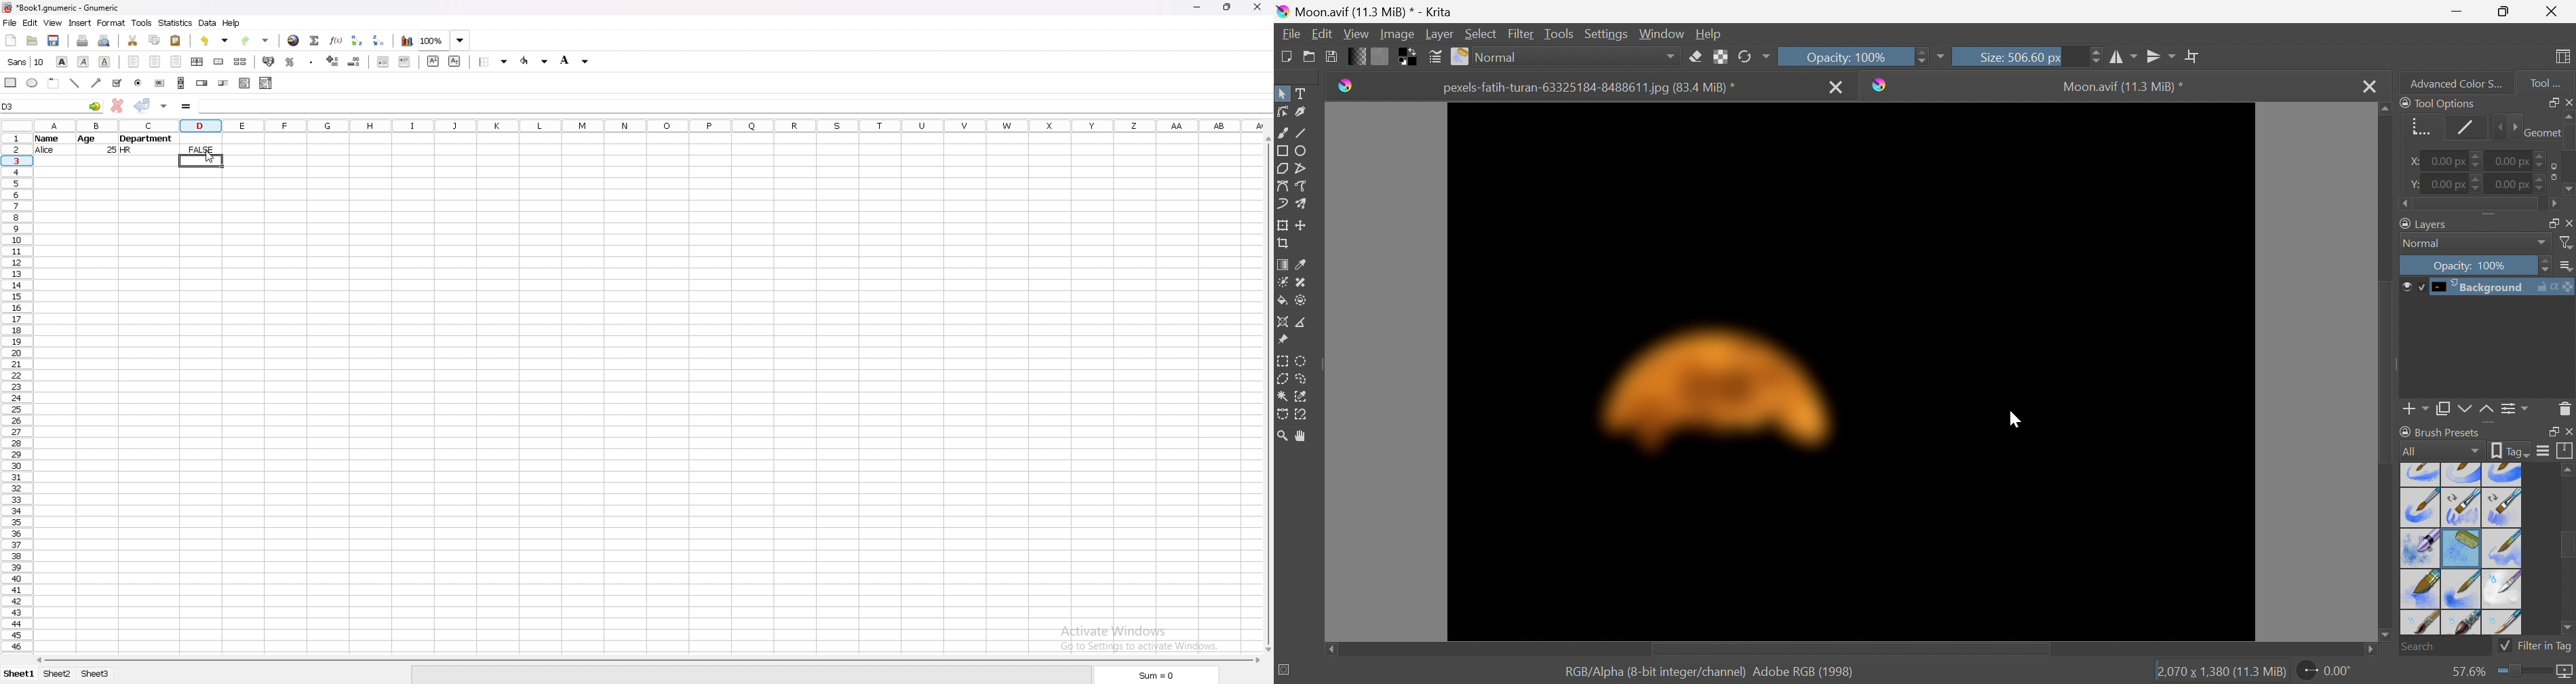 Image resolution: width=2576 pixels, height=700 pixels. What do you see at coordinates (2464, 410) in the screenshot?
I see `Move layer or mask down` at bounding box center [2464, 410].